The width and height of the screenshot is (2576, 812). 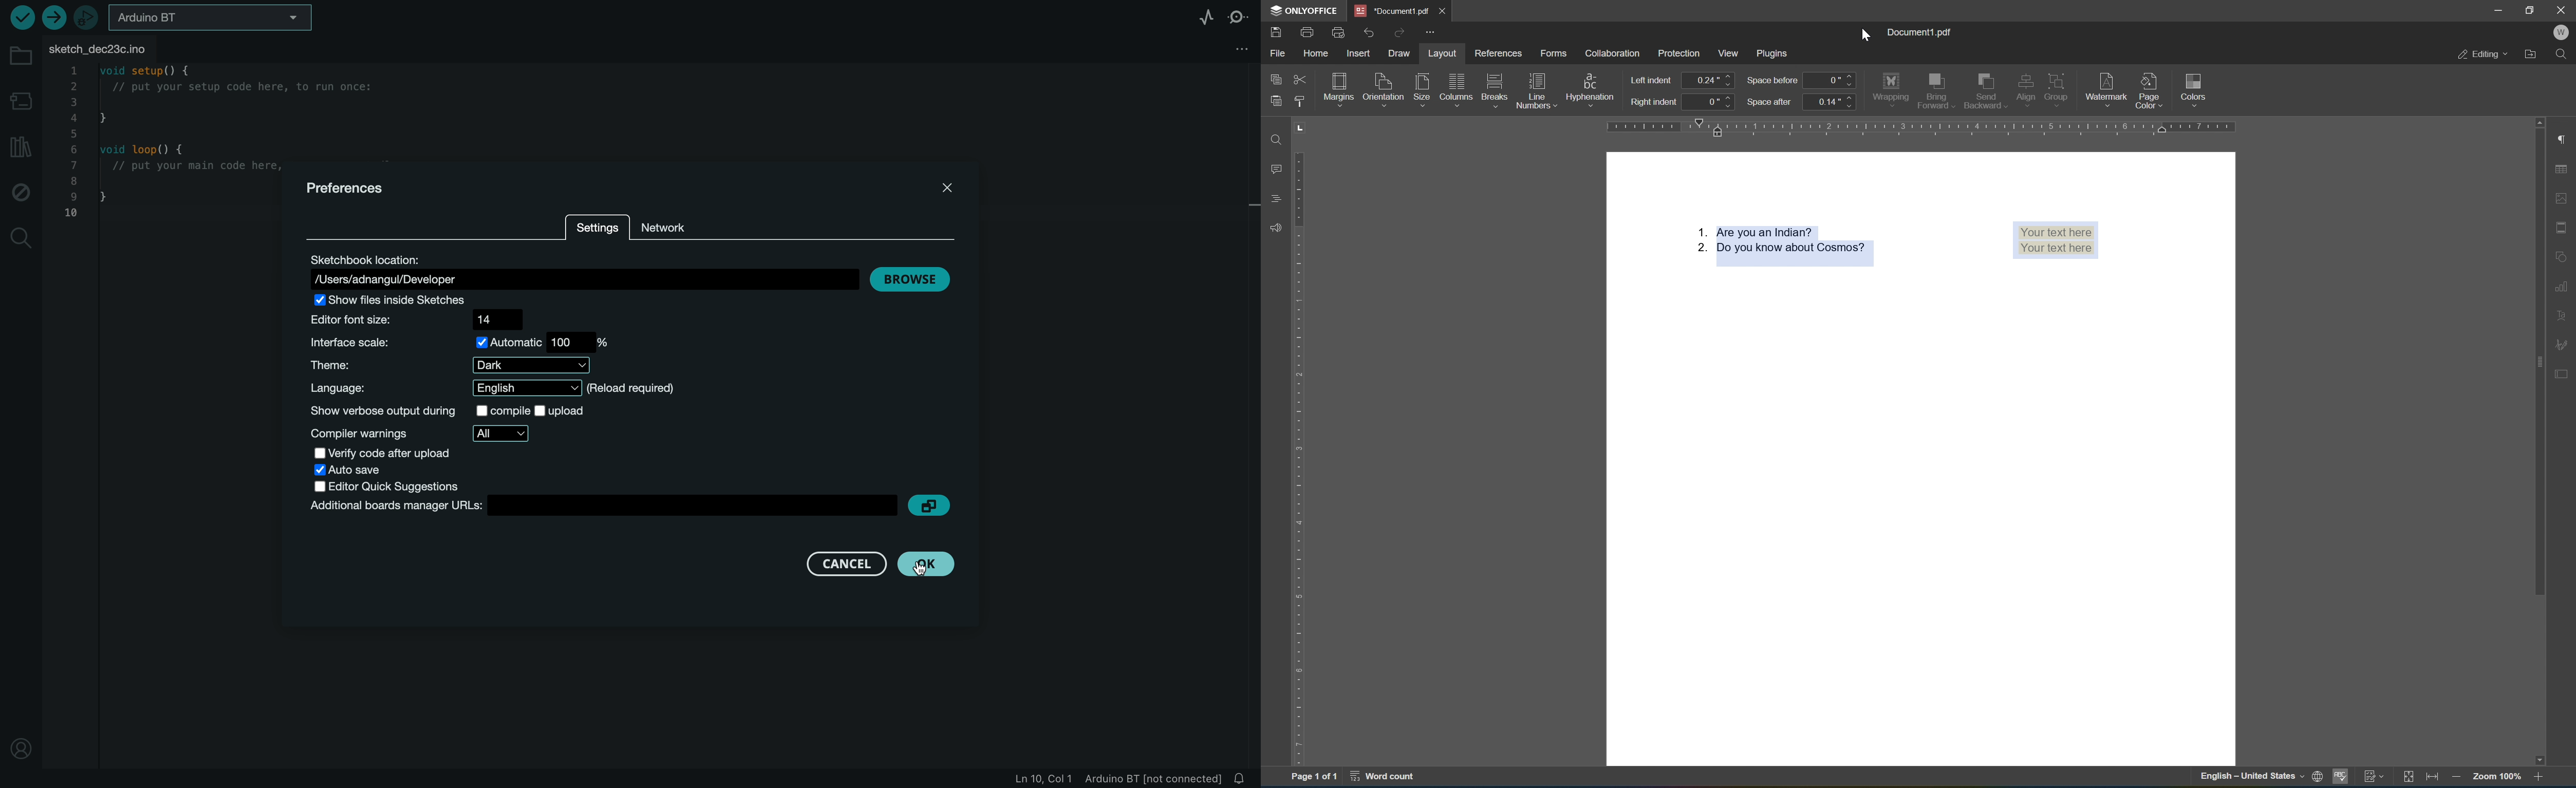 What do you see at coordinates (671, 227) in the screenshot?
I see `network` at bounding box center [671, 227].